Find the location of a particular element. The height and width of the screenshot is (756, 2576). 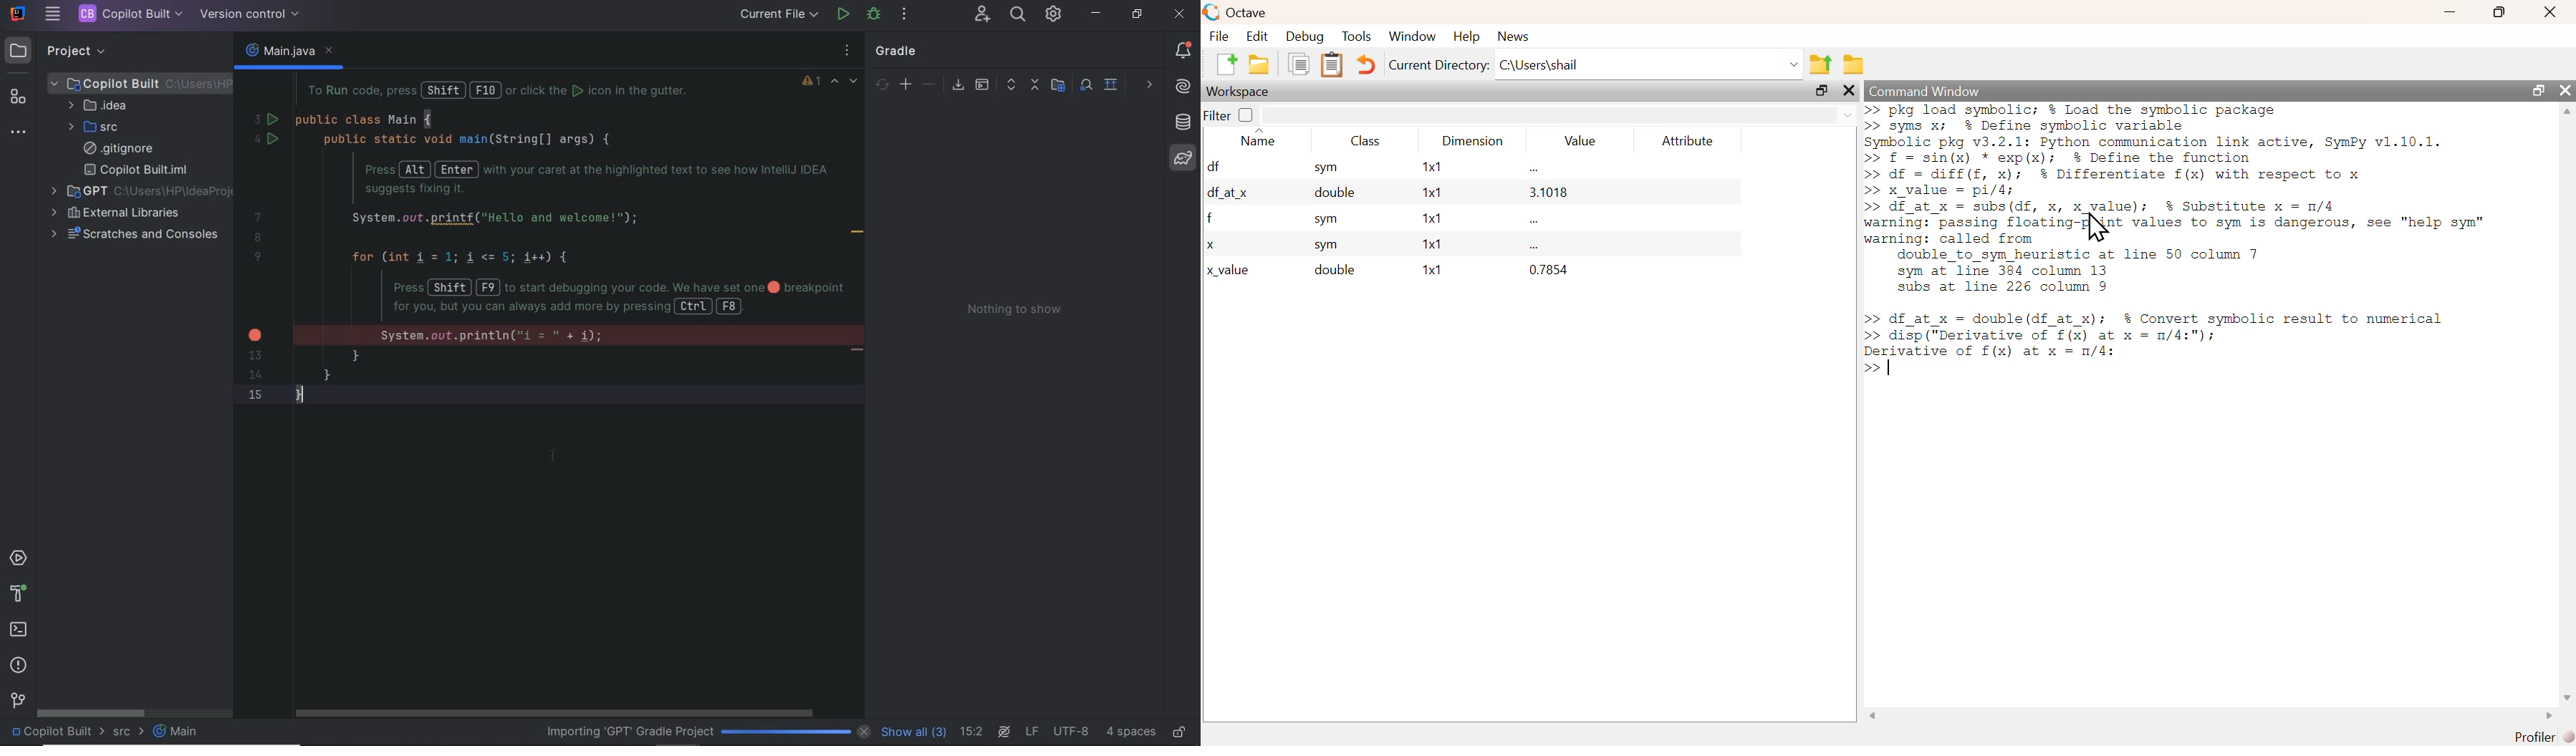

codes is located at coordinates (531, 240).